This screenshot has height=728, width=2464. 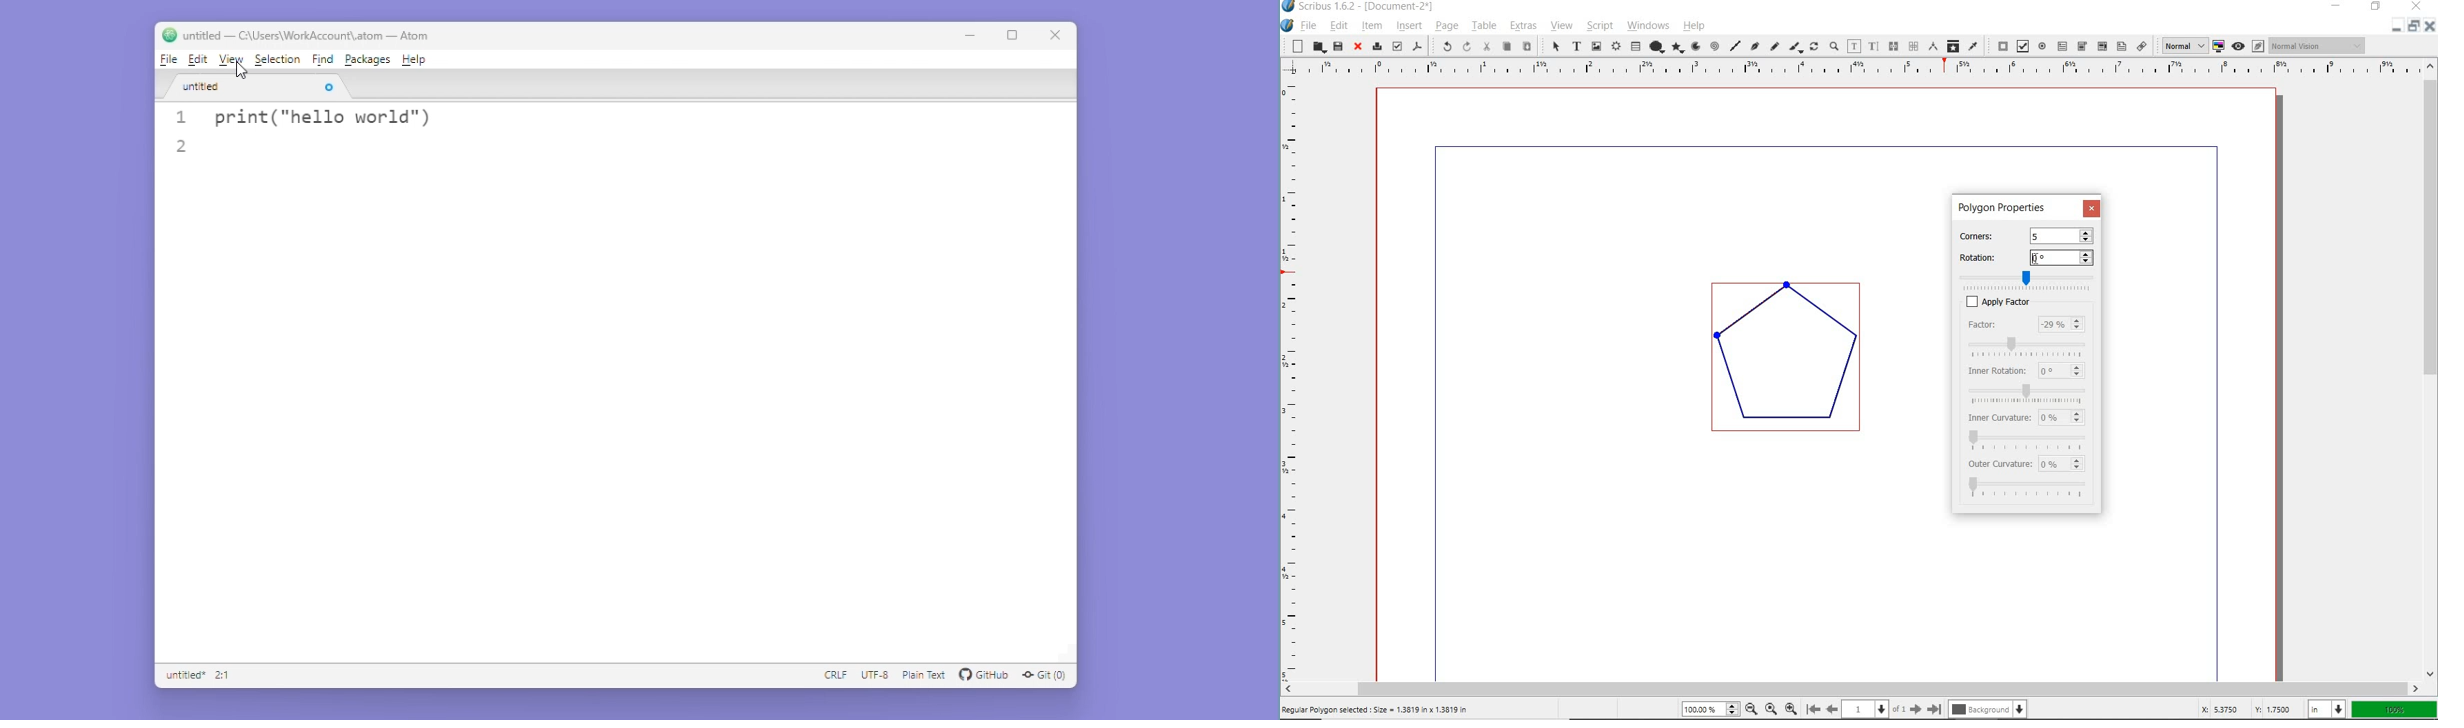 What do you see at coordinates (280, 60) in the screenshot?
I see `Selection` at bounding box center [280, 60].